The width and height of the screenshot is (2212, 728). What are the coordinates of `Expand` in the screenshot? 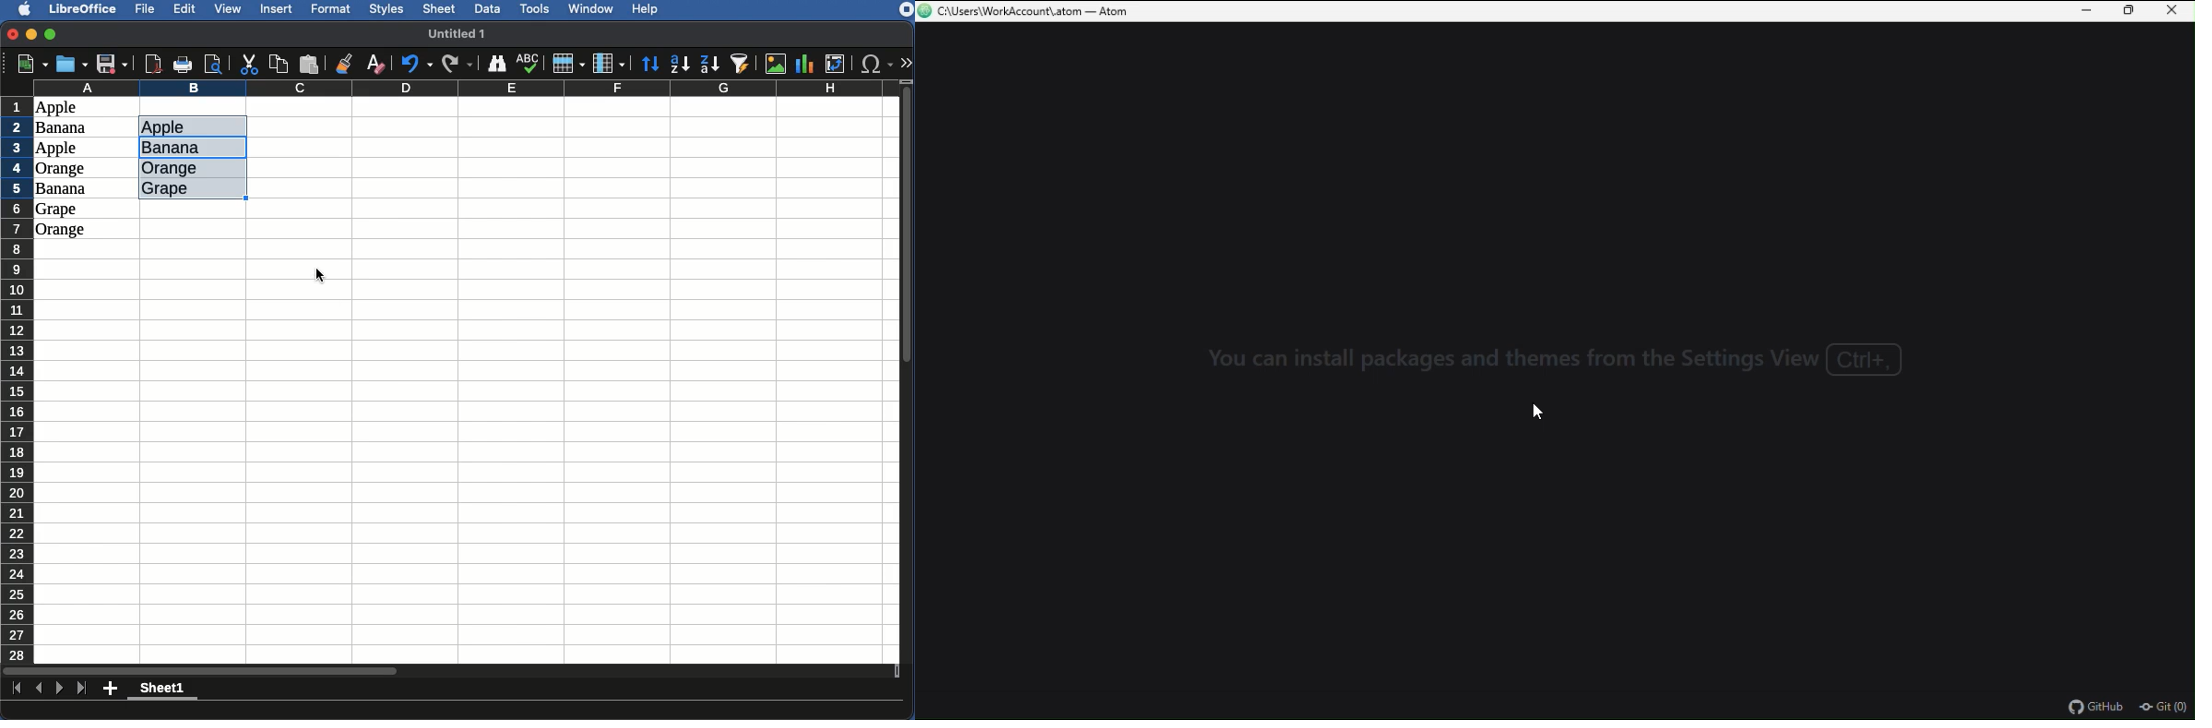 It's located at (907, 63).